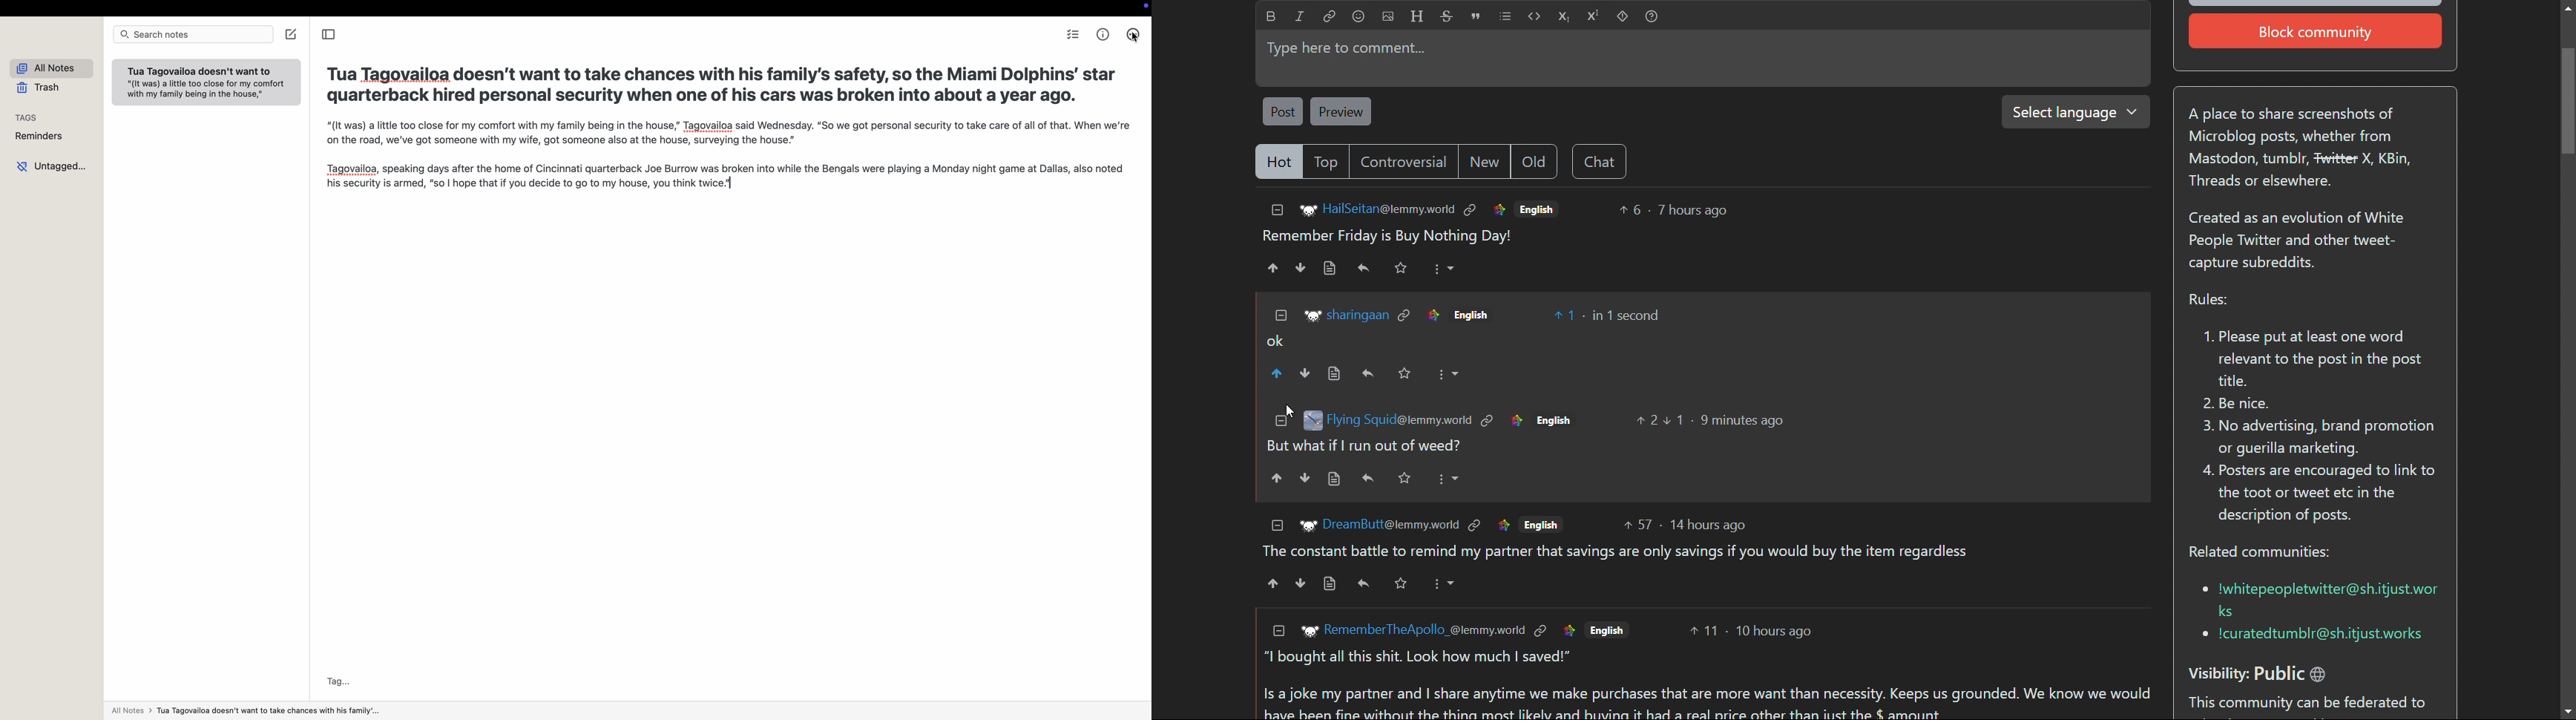 This screenshot has width=2576, height=728. I want to click on language, so click(1554, 423).